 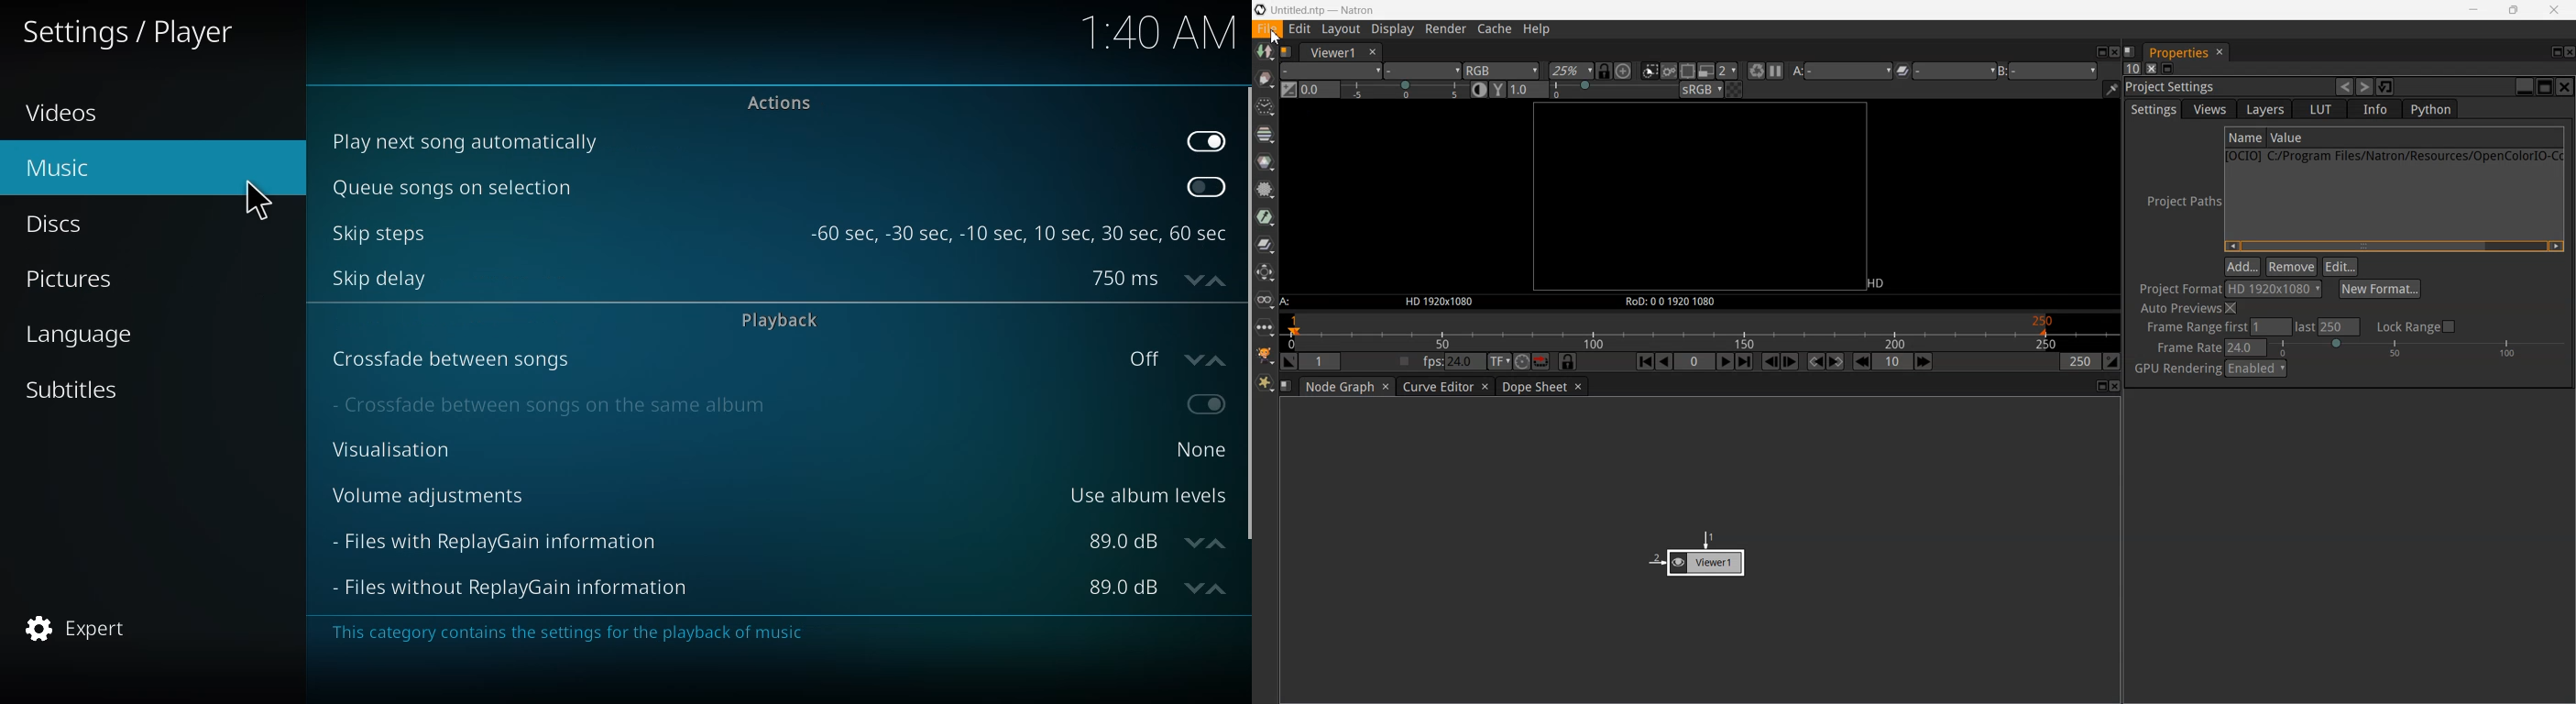 I want to click on Python, so click(x=2430, y=109).